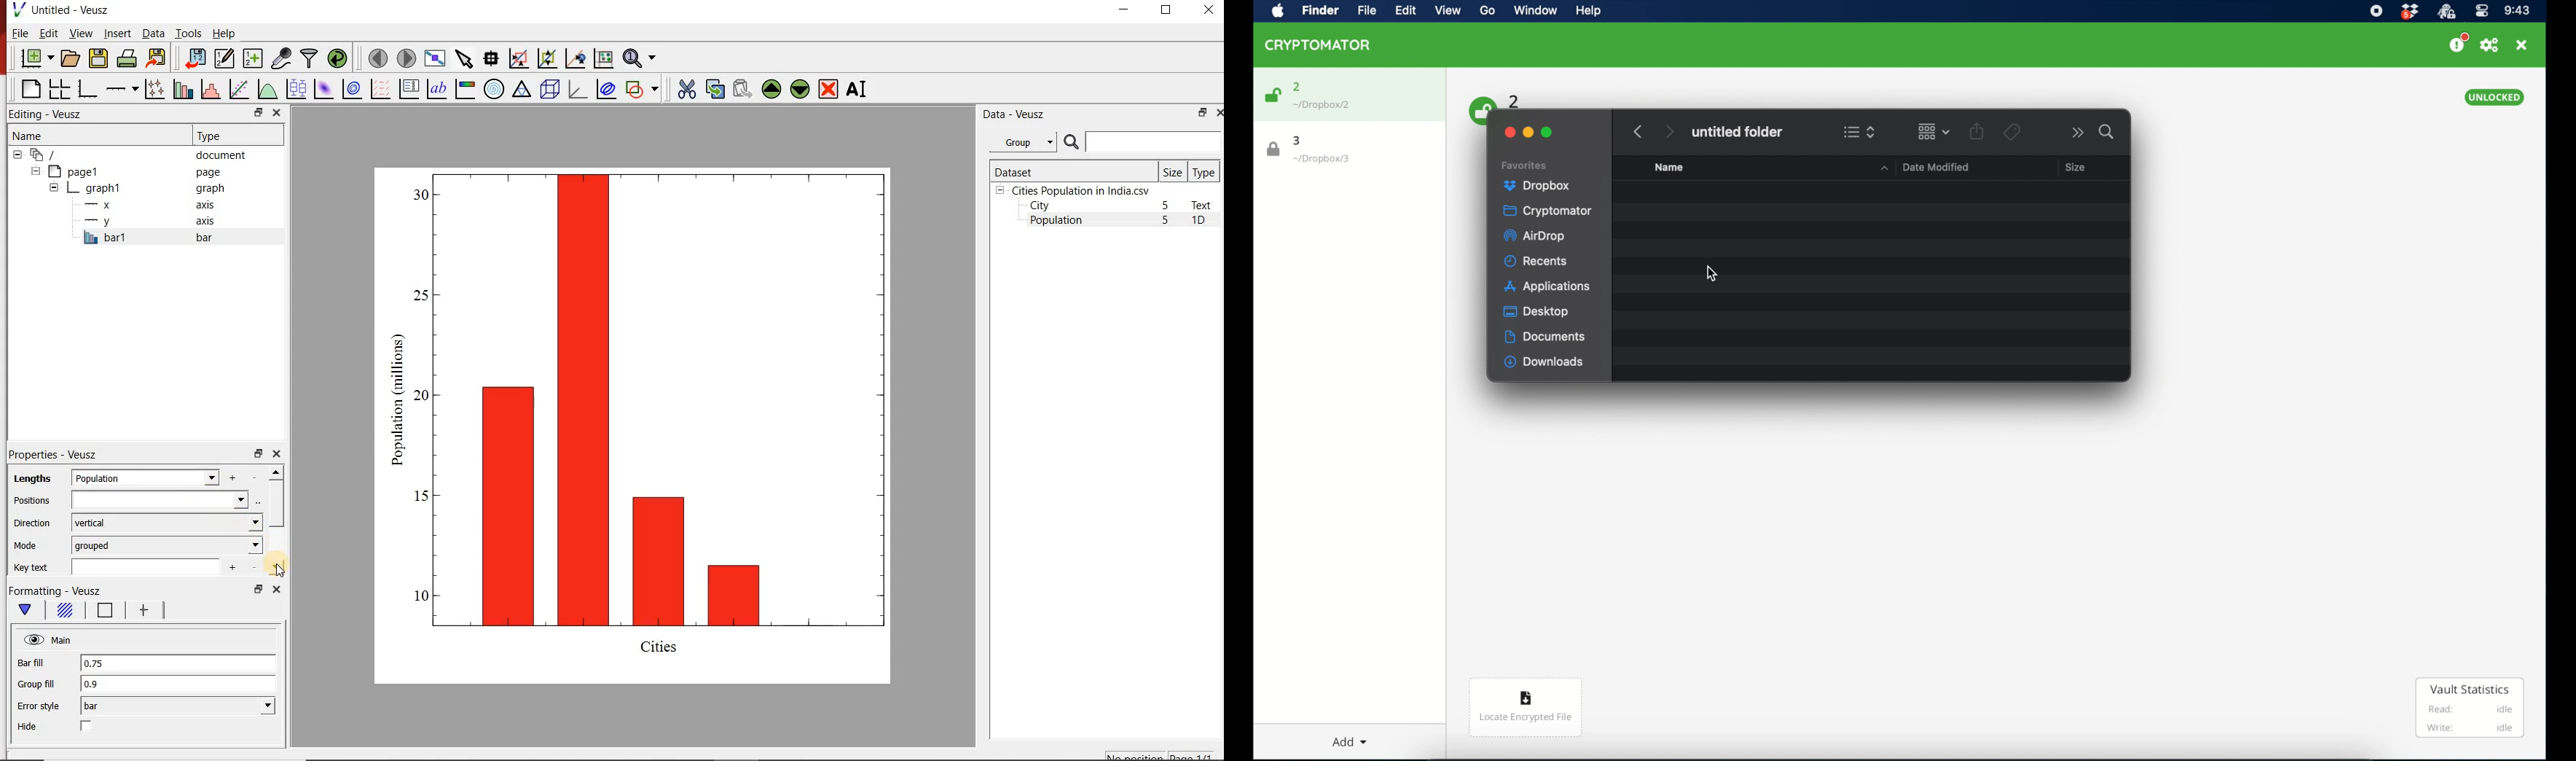 The image size is (2576, 784). What do you see at coordinates (549, 88) in the screenshot?
I see `3d scene` at bounding box center [549, 88].